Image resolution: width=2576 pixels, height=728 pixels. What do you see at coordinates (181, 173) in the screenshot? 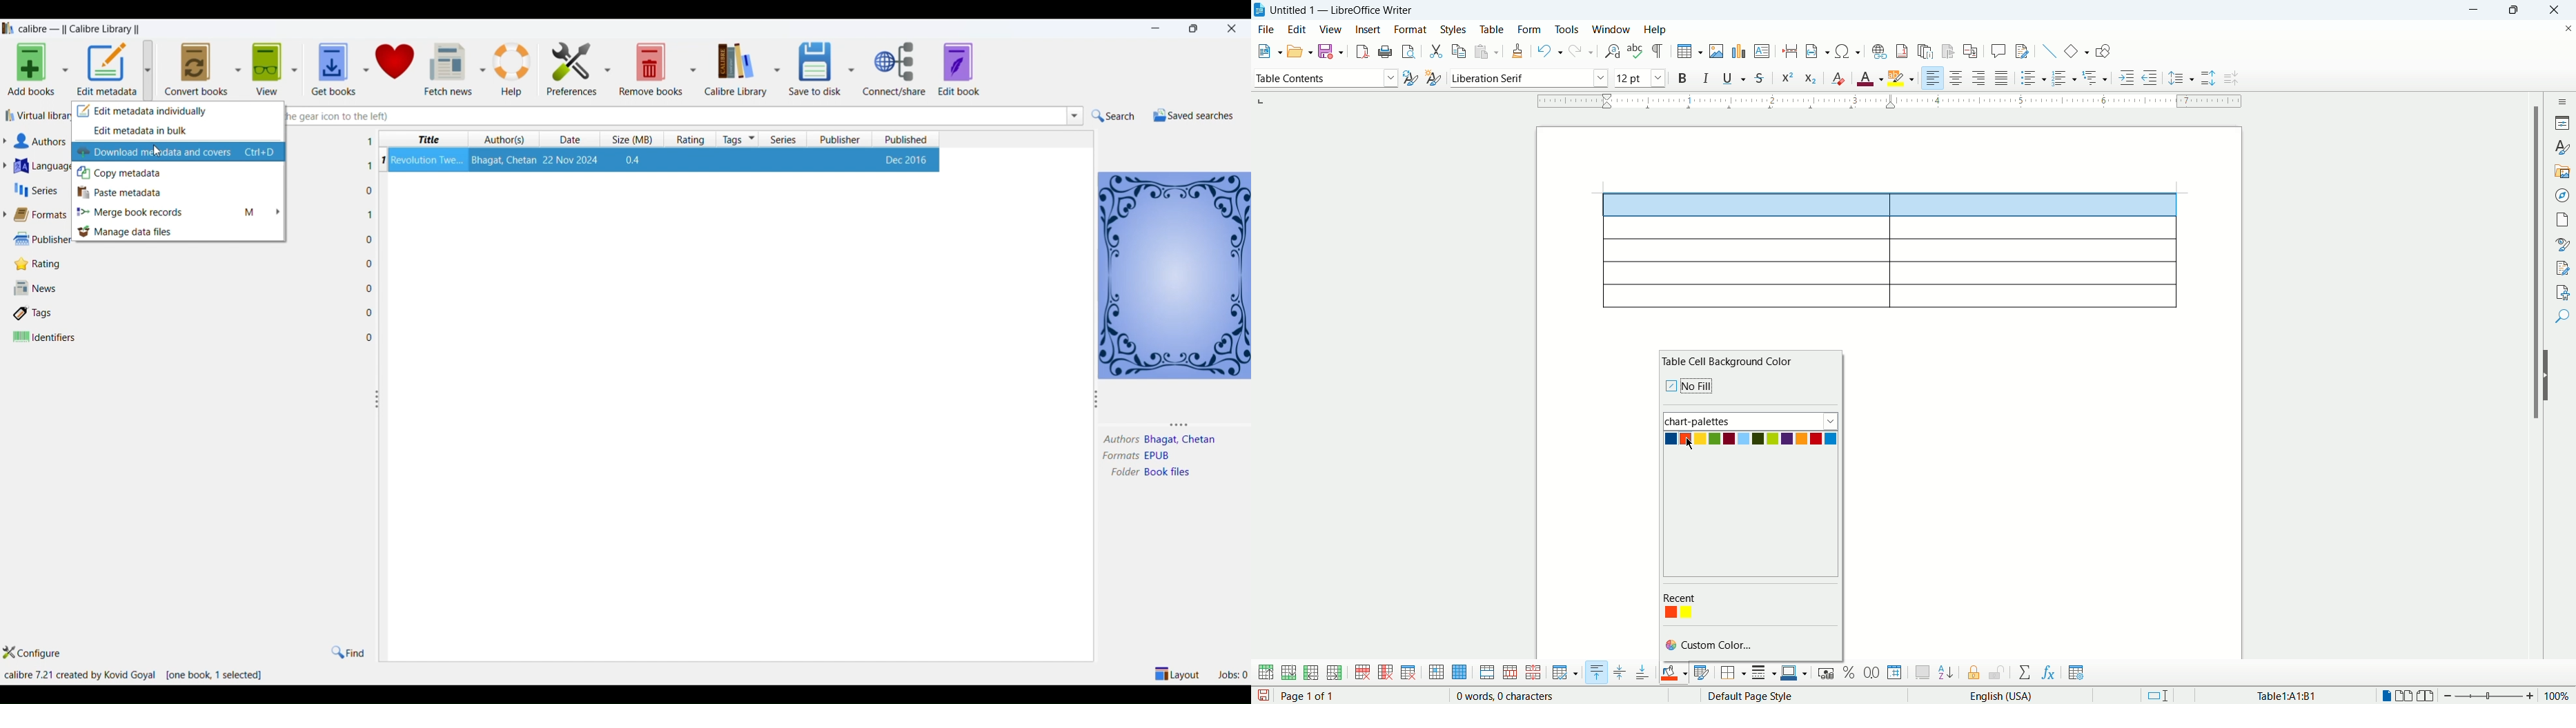
I see `copy metadata` at bounding box center [181, 173].